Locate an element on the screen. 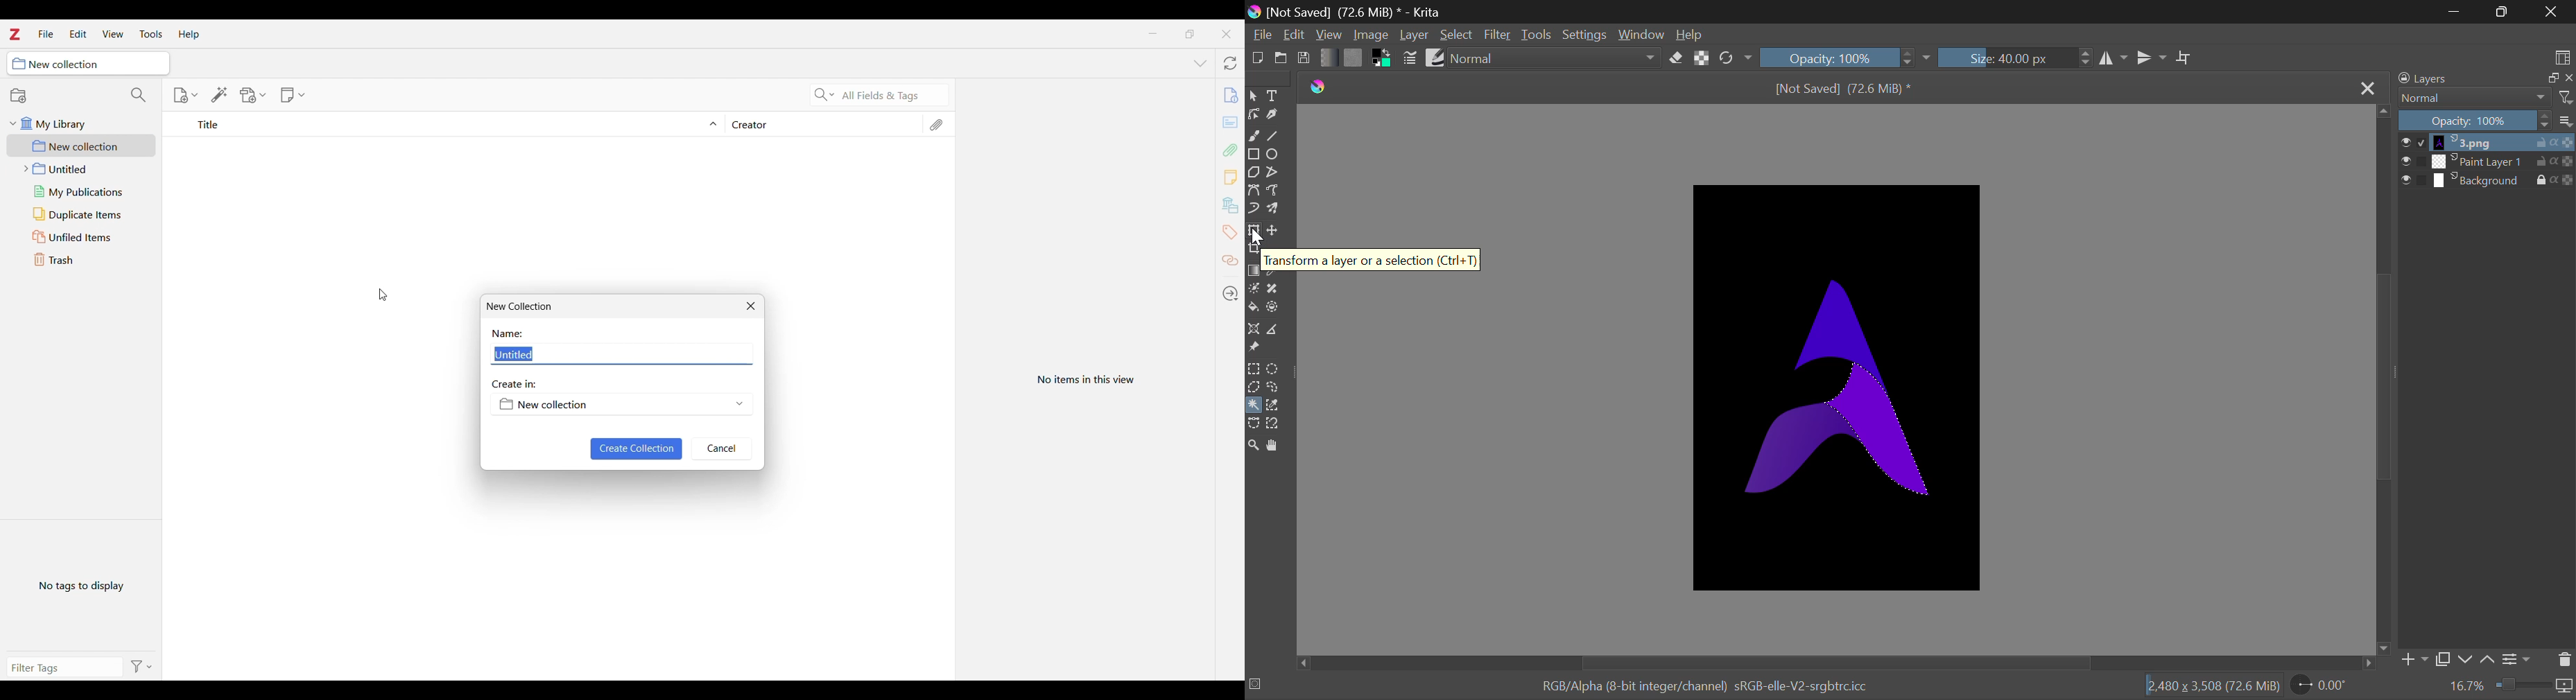  Create in: is located at coordinates (515, 384).